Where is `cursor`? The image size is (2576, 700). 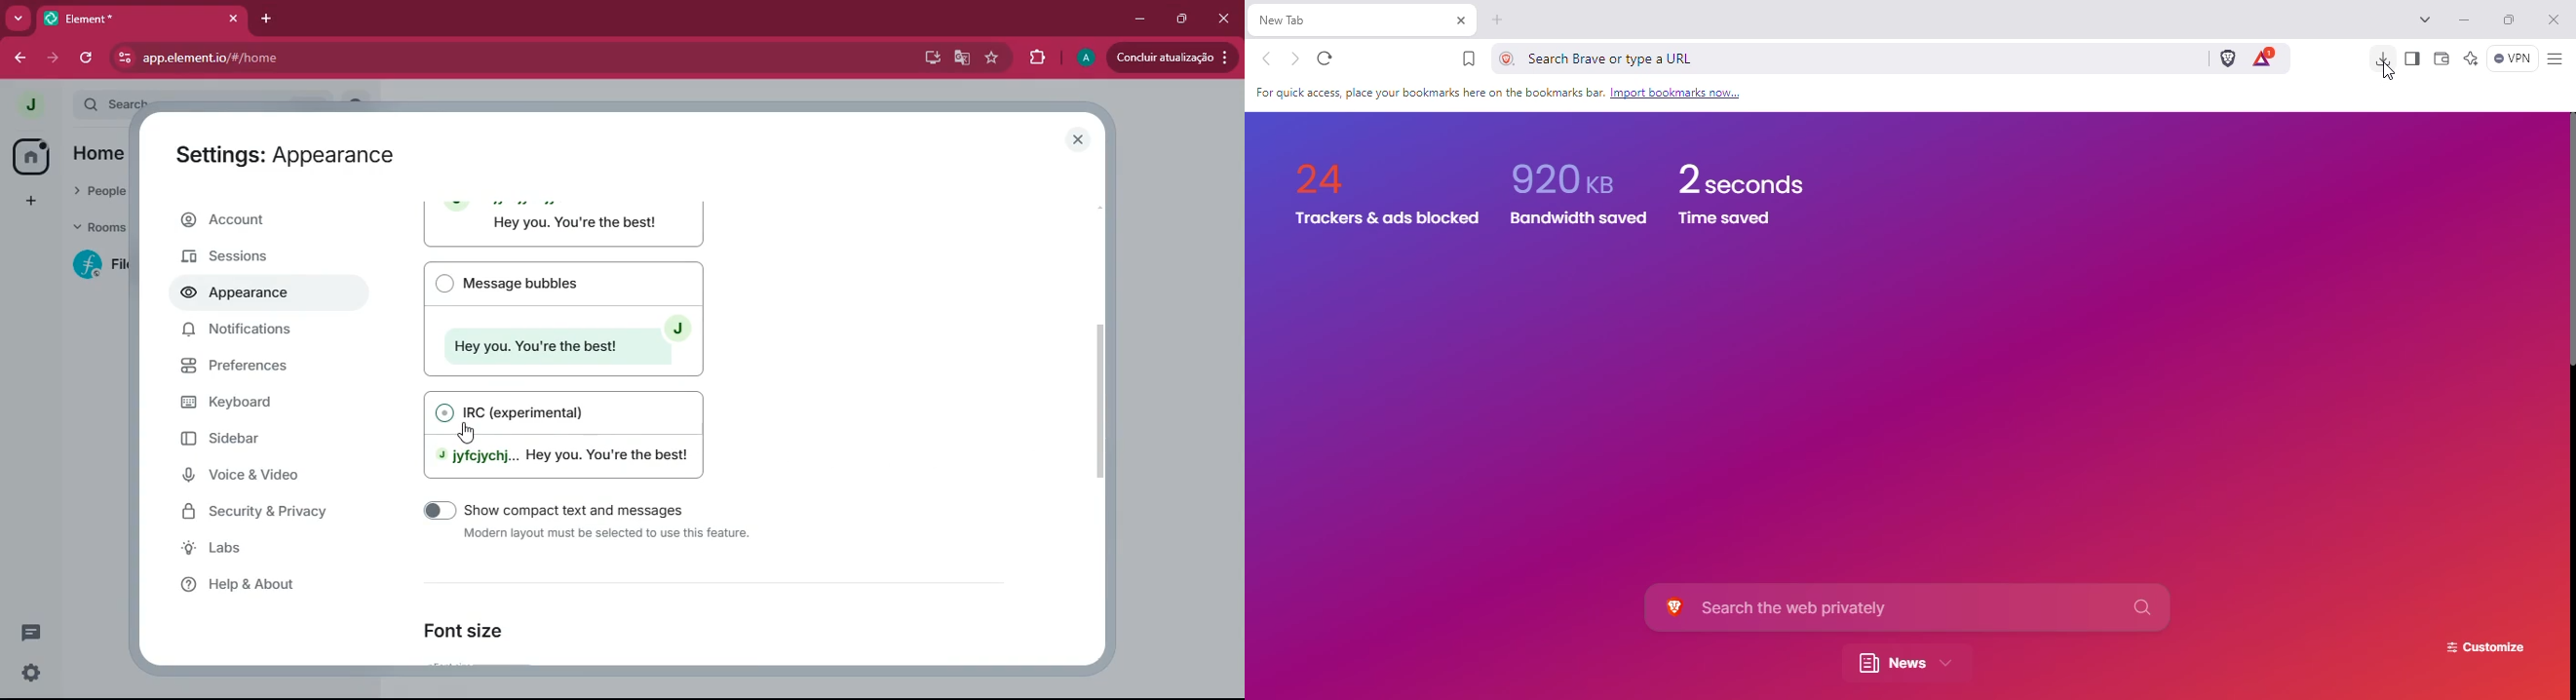
cursor is located at coordinates (458, 425).